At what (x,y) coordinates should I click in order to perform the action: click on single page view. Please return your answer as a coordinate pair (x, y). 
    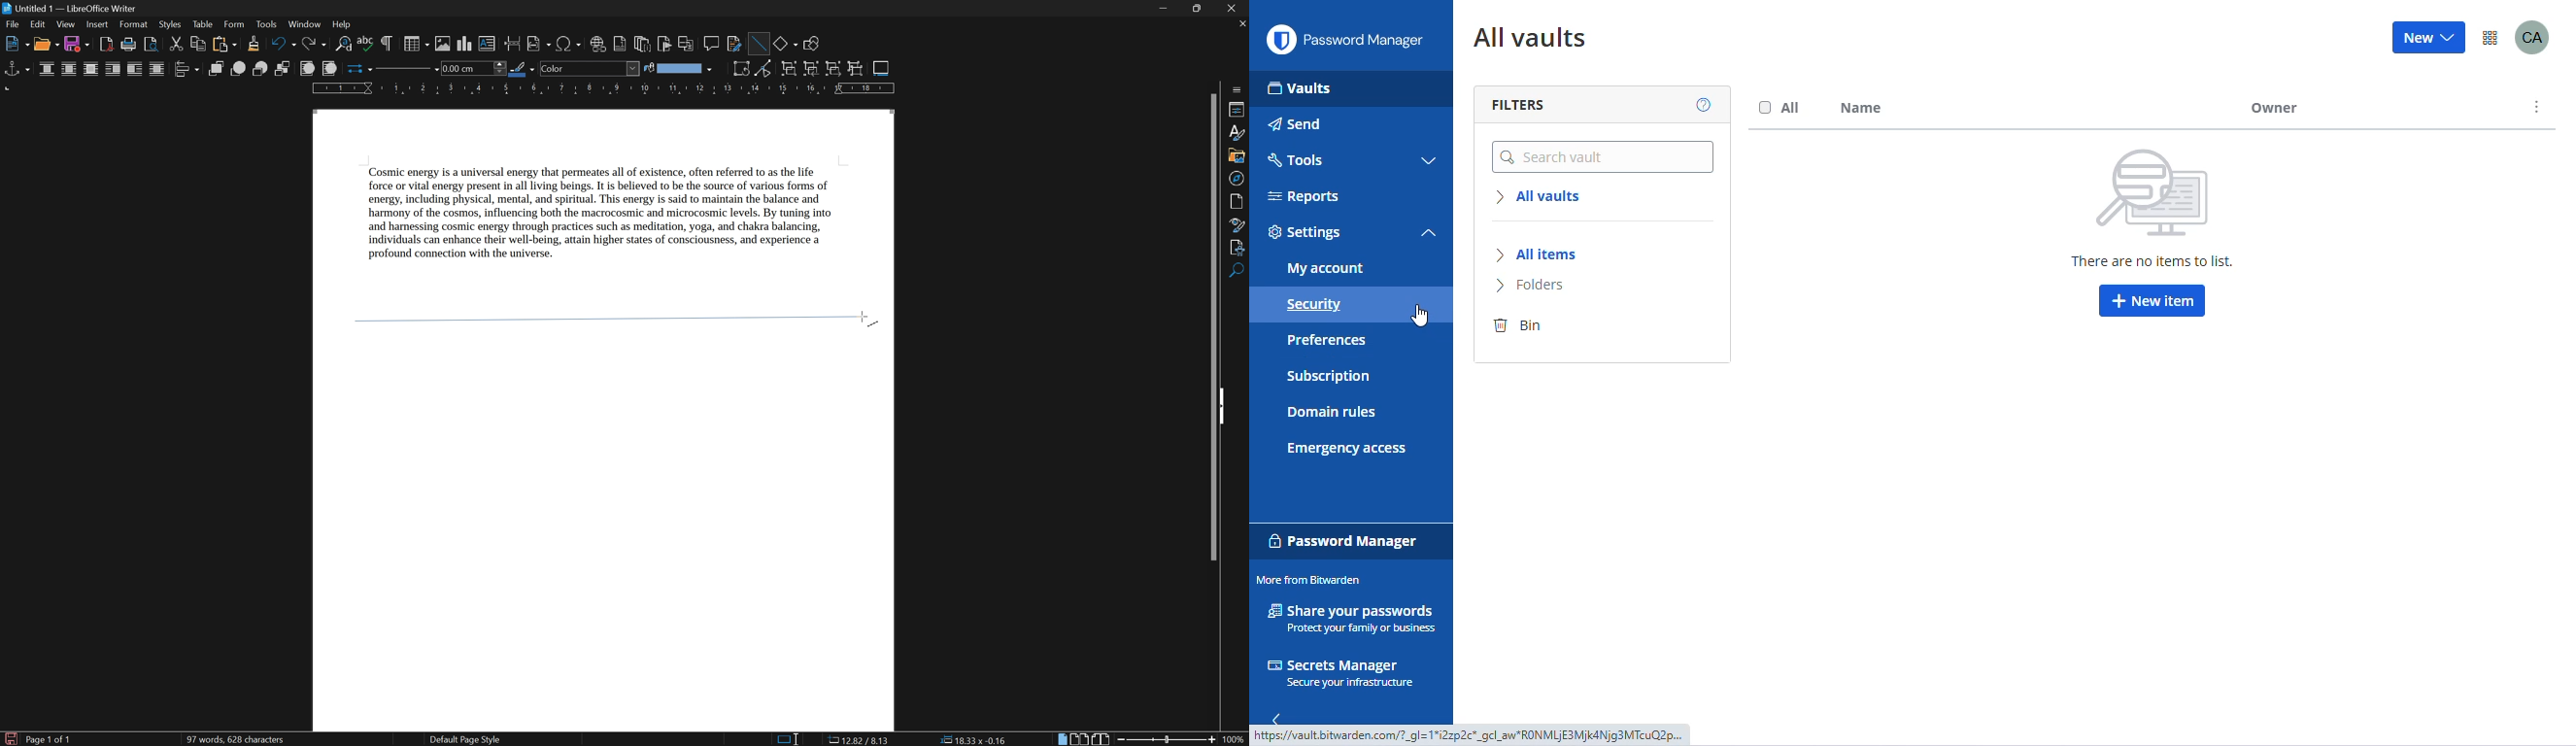
    Looking at the image, I should click on (1063, 740).